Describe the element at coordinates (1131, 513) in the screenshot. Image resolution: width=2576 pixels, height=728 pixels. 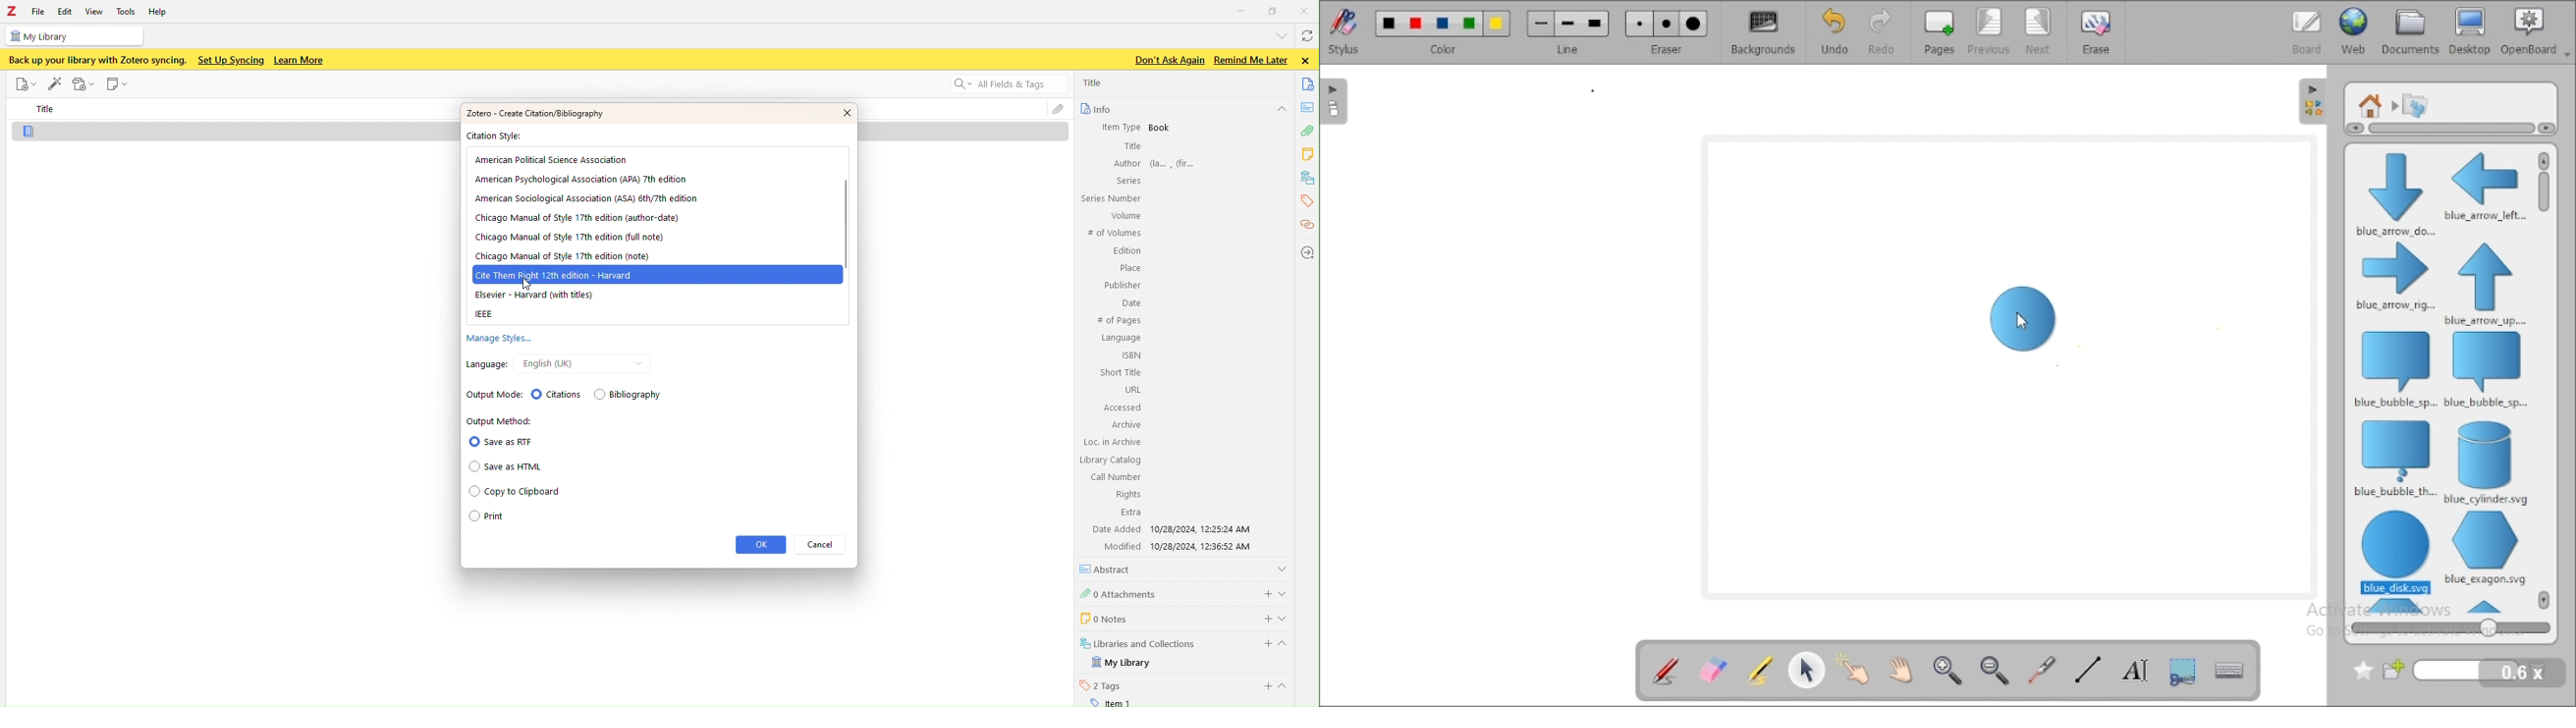
I see `extra` at that location.